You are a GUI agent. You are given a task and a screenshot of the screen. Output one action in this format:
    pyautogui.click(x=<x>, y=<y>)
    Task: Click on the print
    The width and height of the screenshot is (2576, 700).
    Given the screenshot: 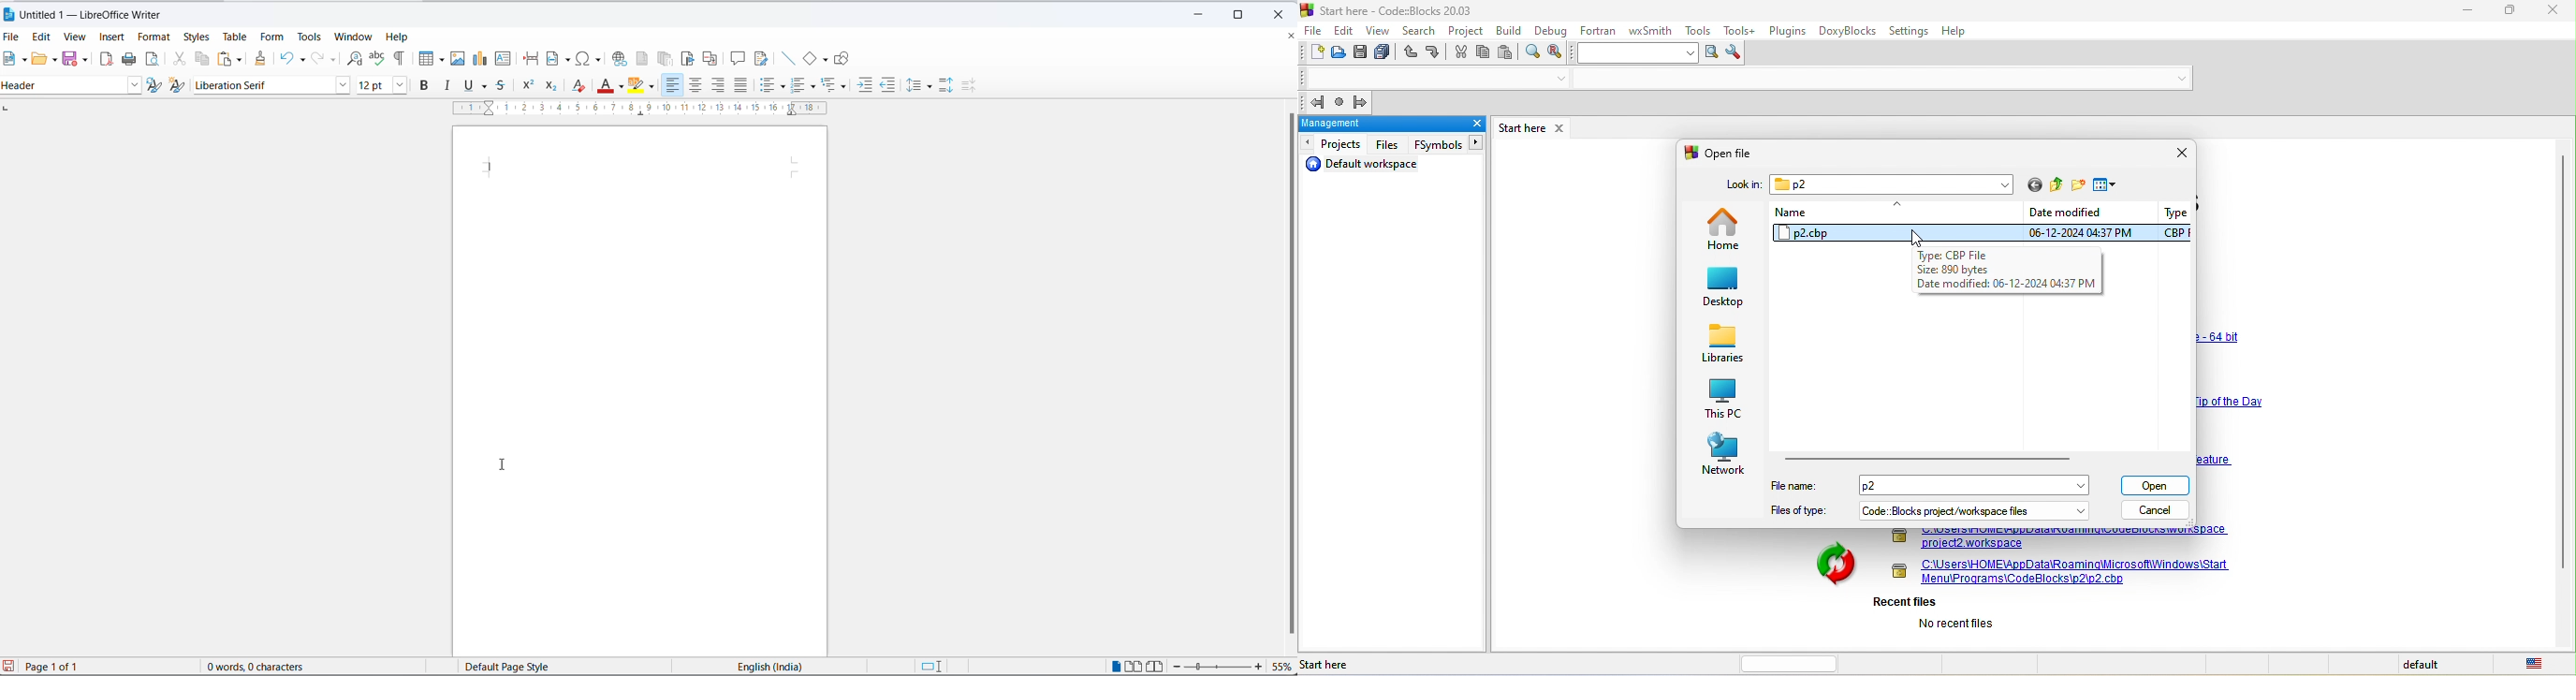 What is the action you would take?
    pyautogui.click(x=130, y=60)
    